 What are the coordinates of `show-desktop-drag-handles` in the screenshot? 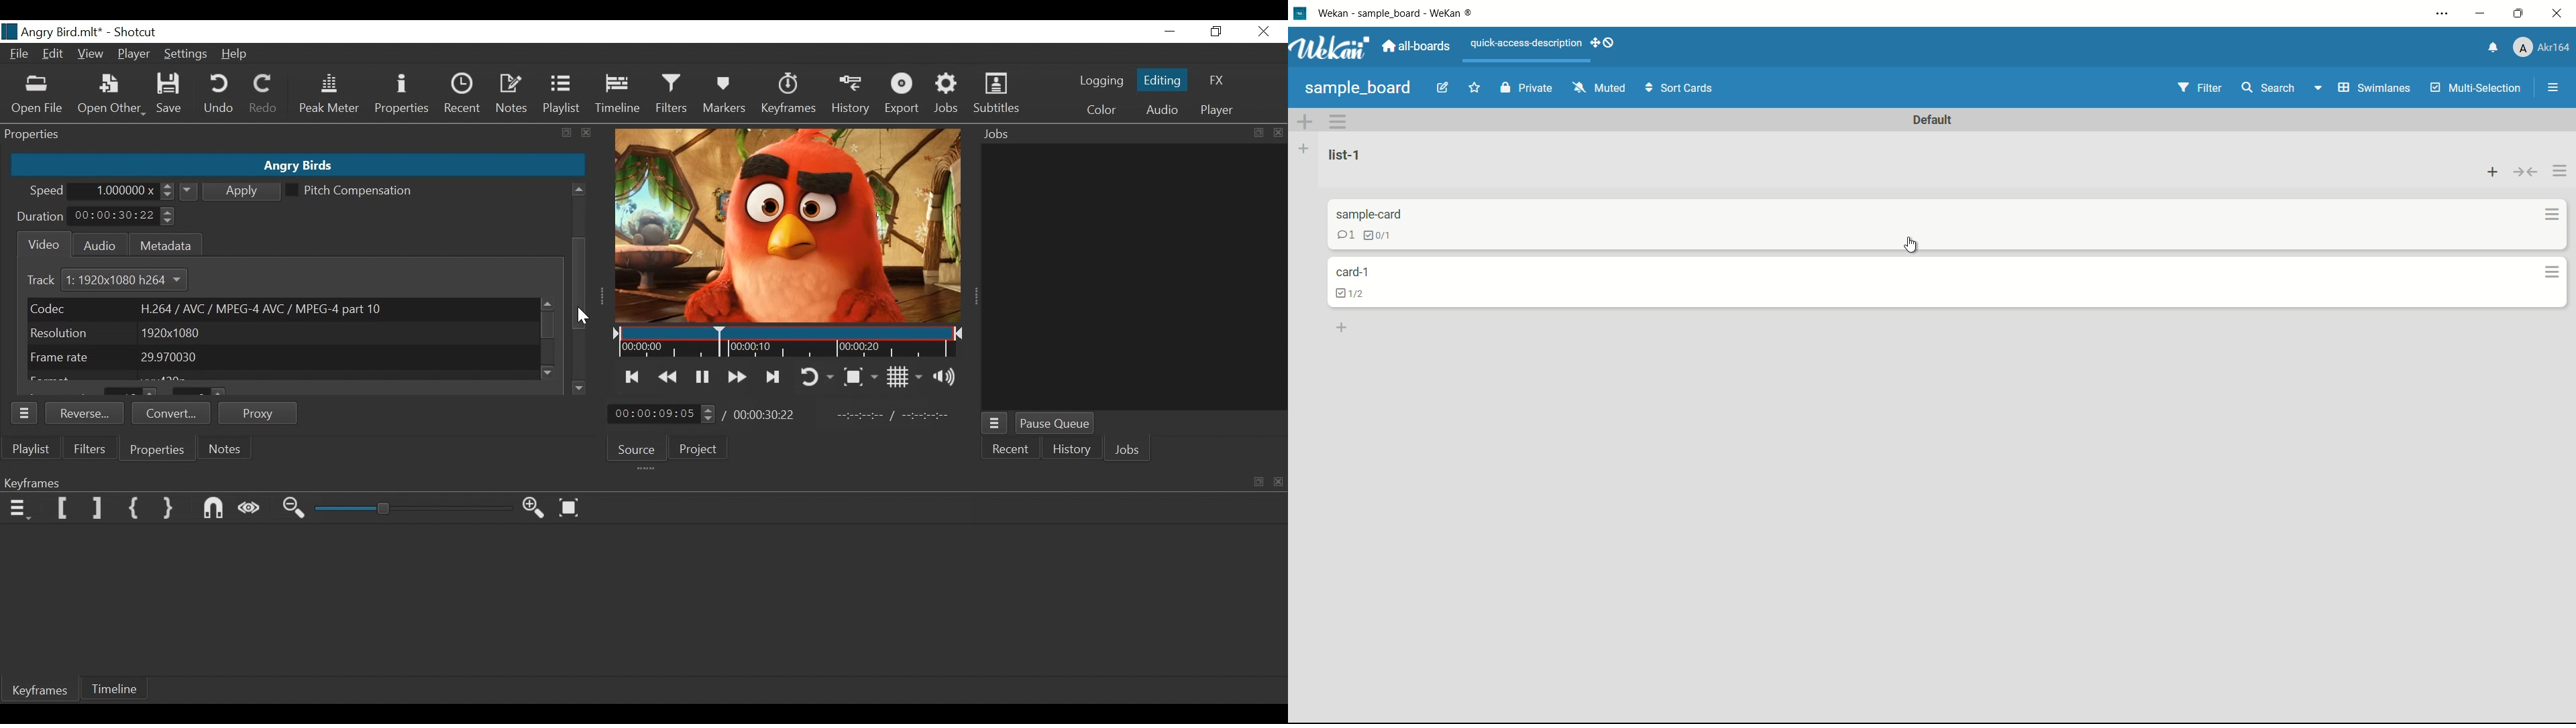 It's located at (1603, 43).